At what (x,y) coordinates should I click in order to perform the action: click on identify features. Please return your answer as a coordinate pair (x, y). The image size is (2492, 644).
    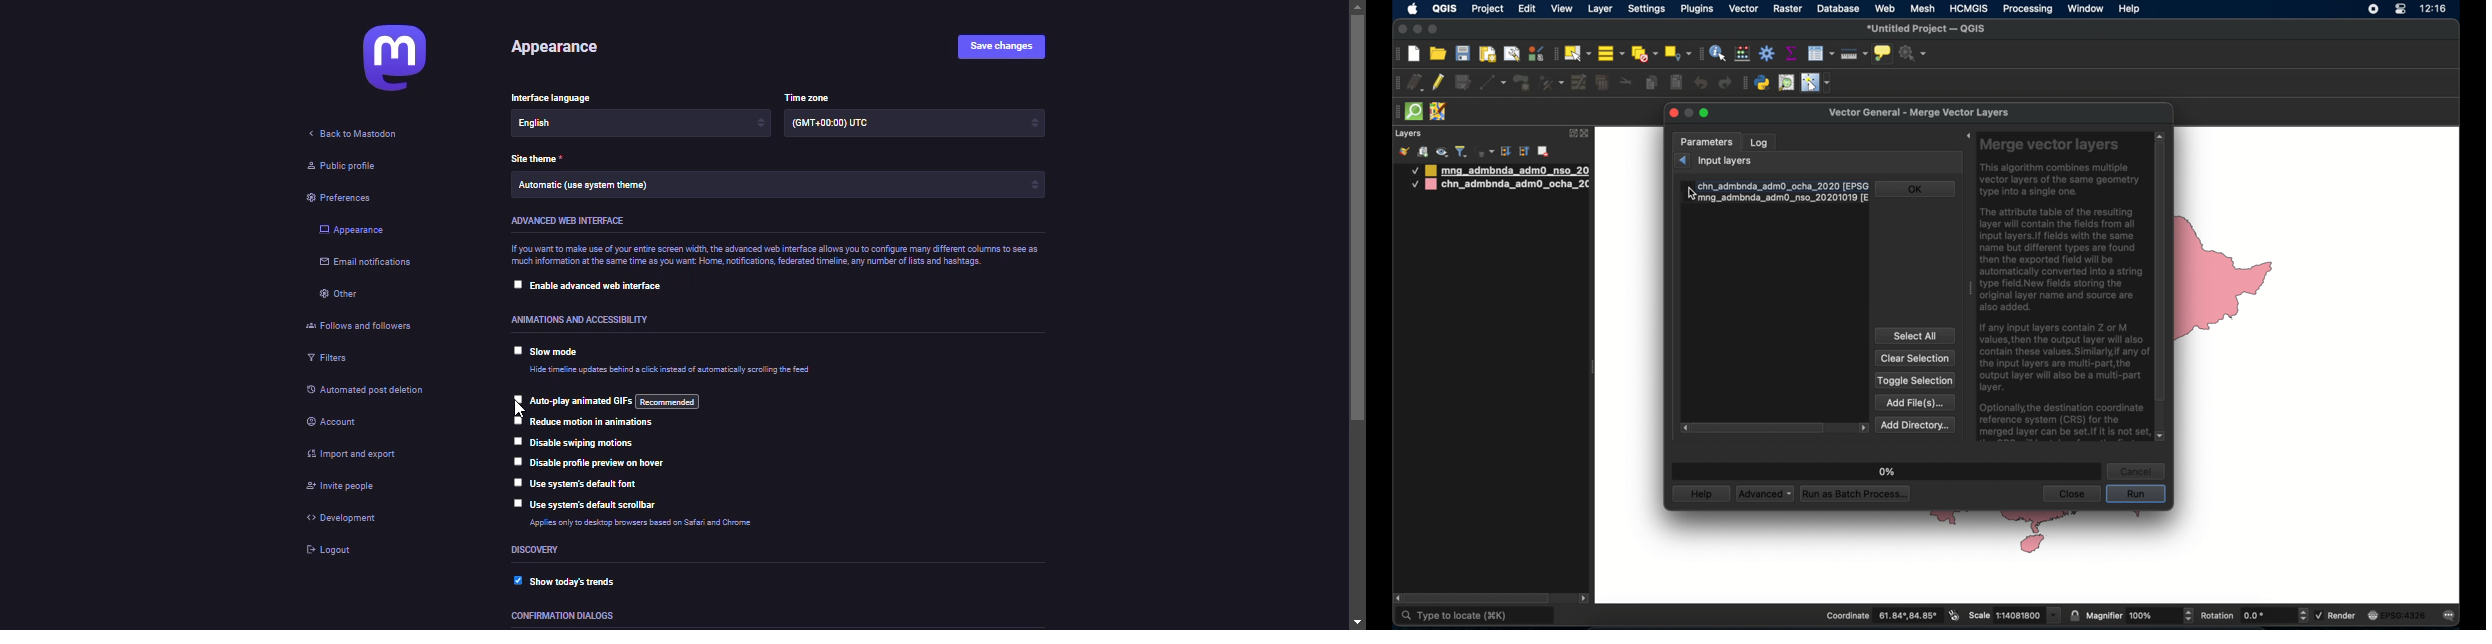
    Looking at the image, I should click on (1718, 53).